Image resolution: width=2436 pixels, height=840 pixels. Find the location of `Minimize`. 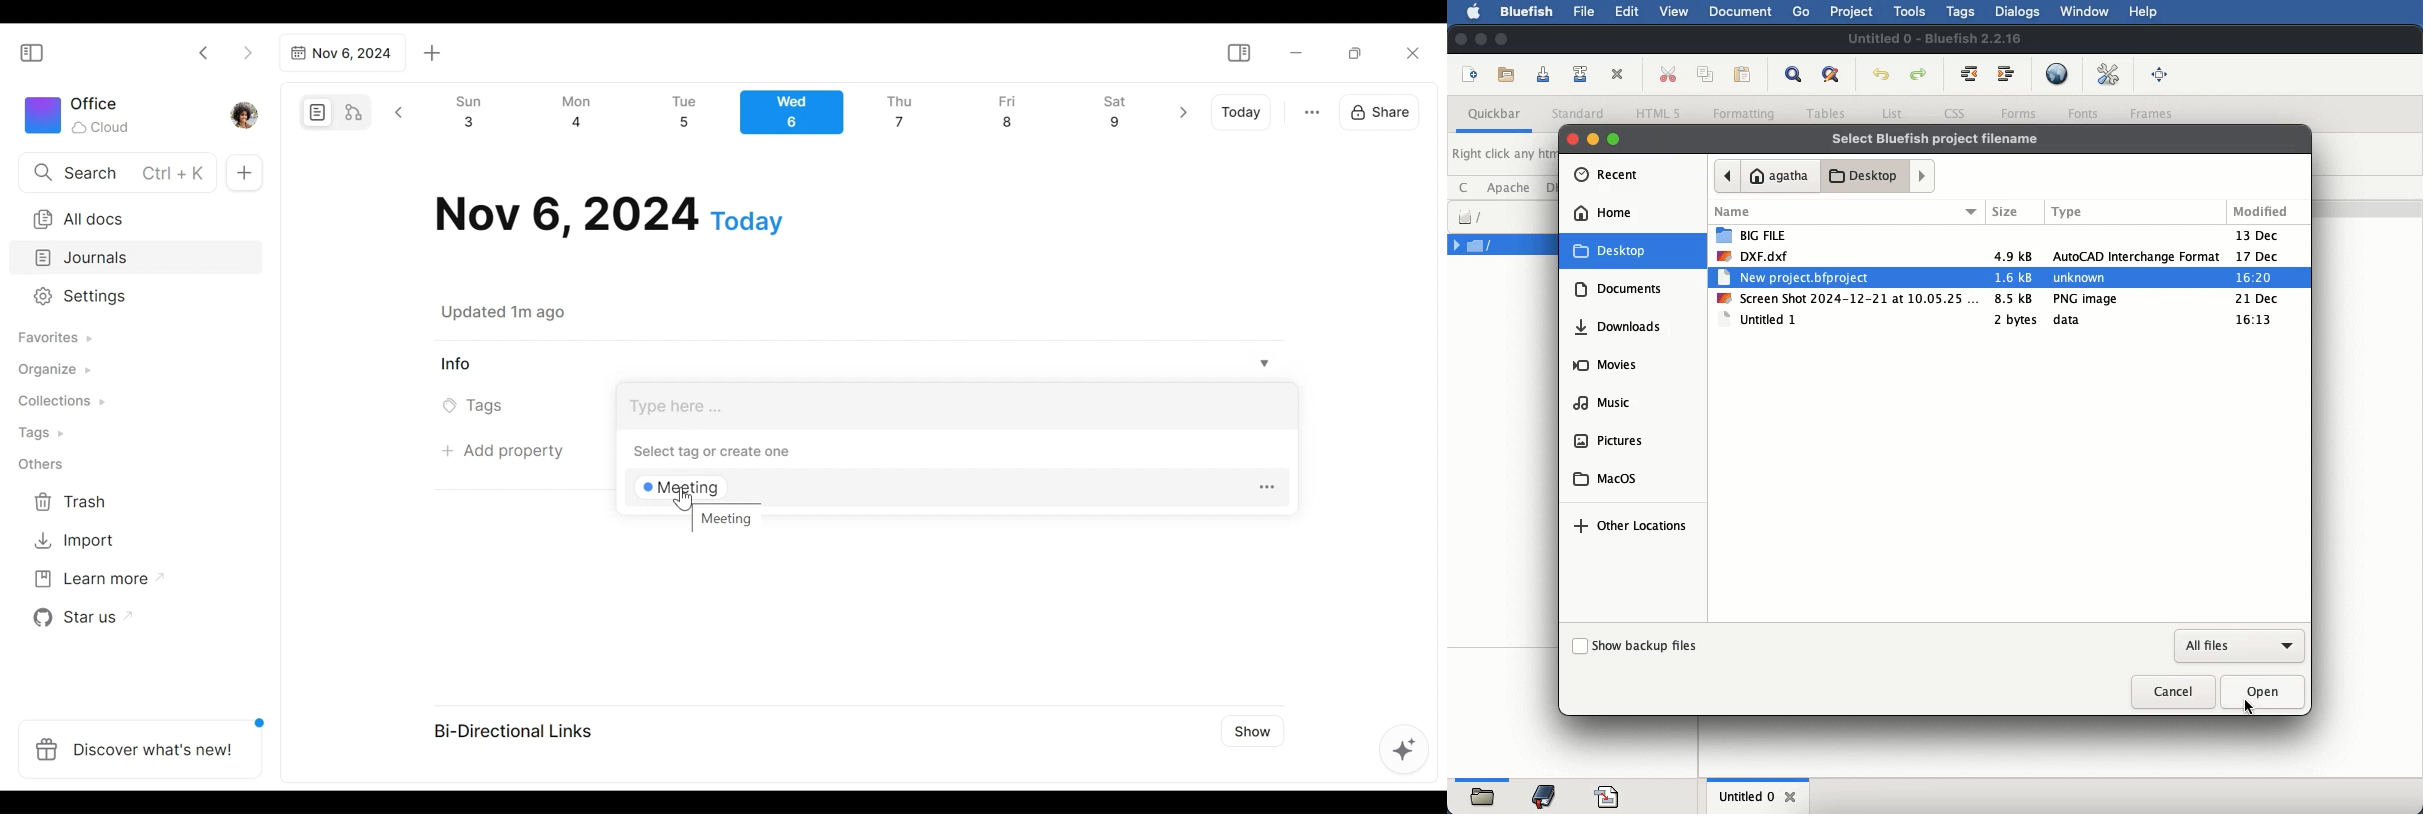

Minimize is located at coordinates (1296, 51).